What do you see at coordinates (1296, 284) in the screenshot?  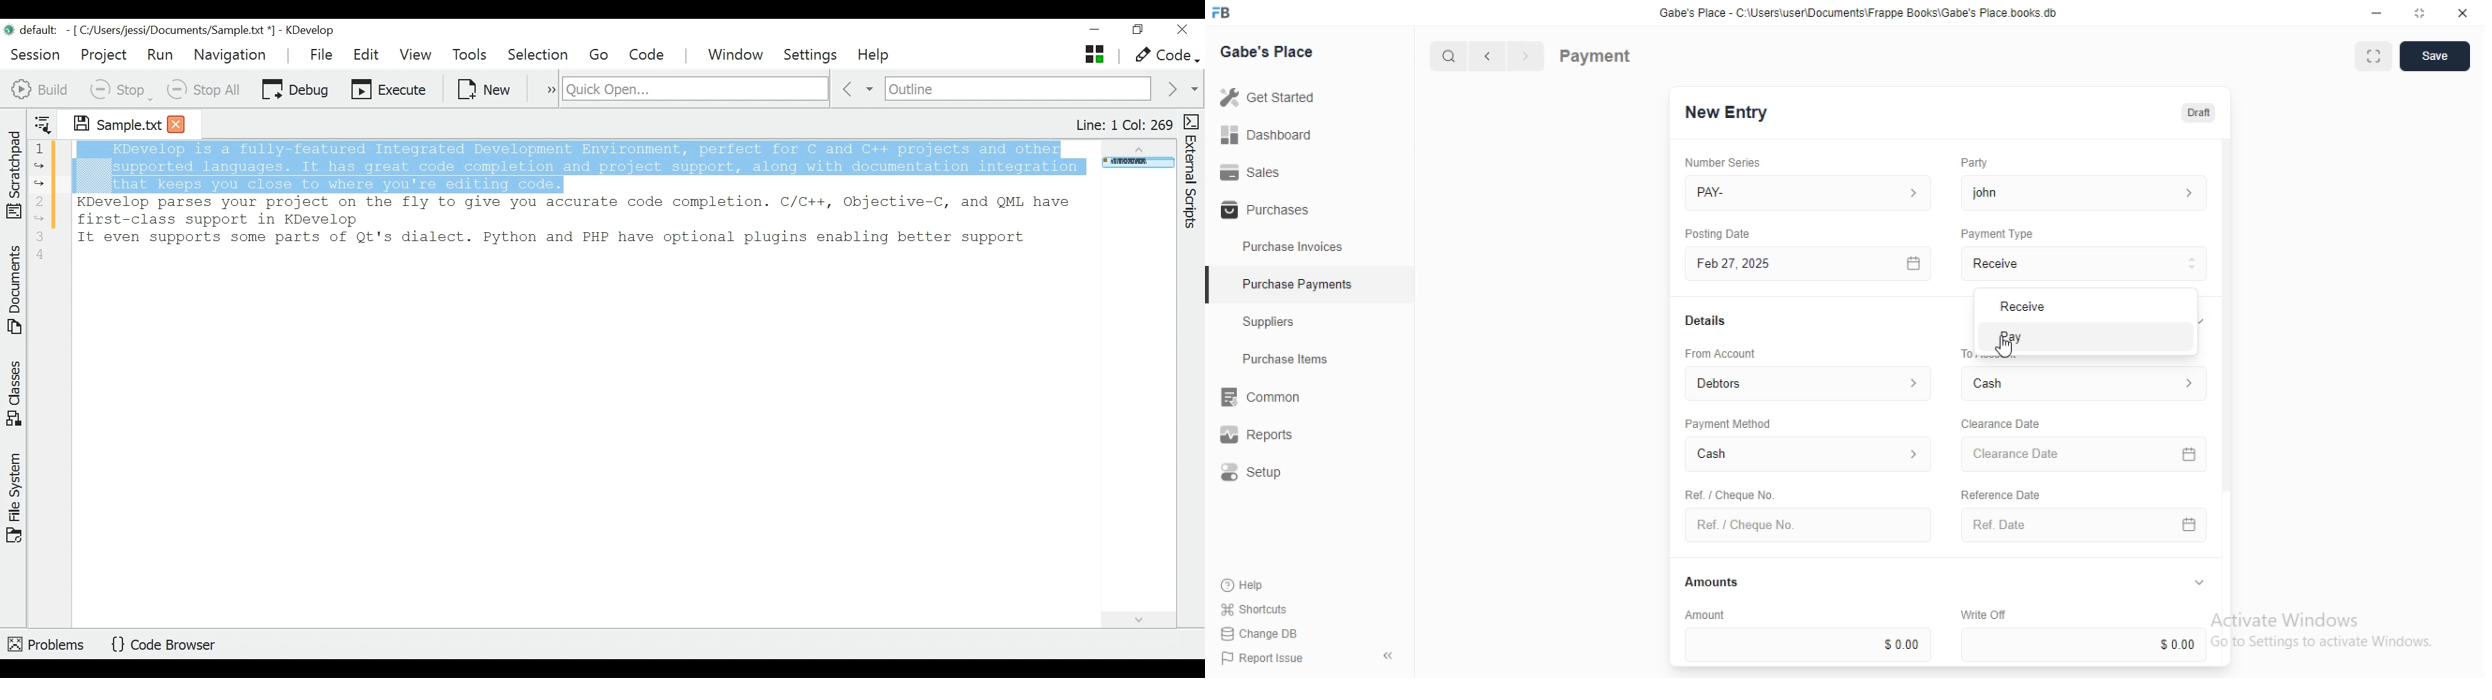 I see `Purchase Payments` at bounding box center [1296, 284].